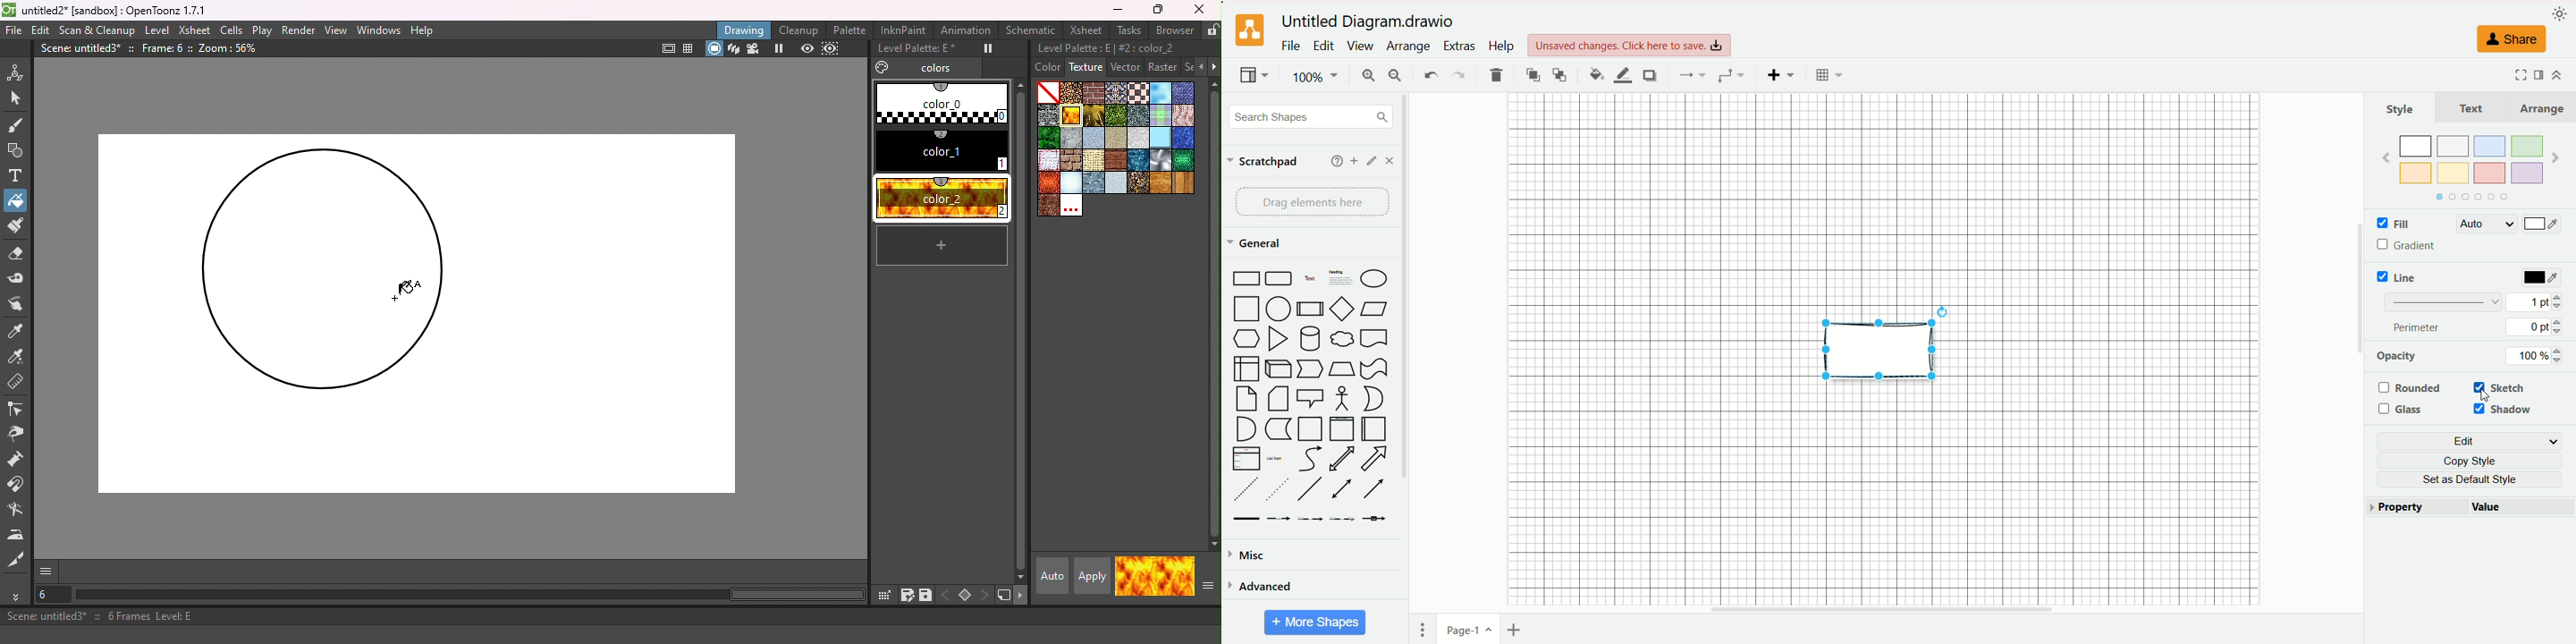  Describe the element at coordinates (2404, 410) in the screenshot. I see `glass` at that location.